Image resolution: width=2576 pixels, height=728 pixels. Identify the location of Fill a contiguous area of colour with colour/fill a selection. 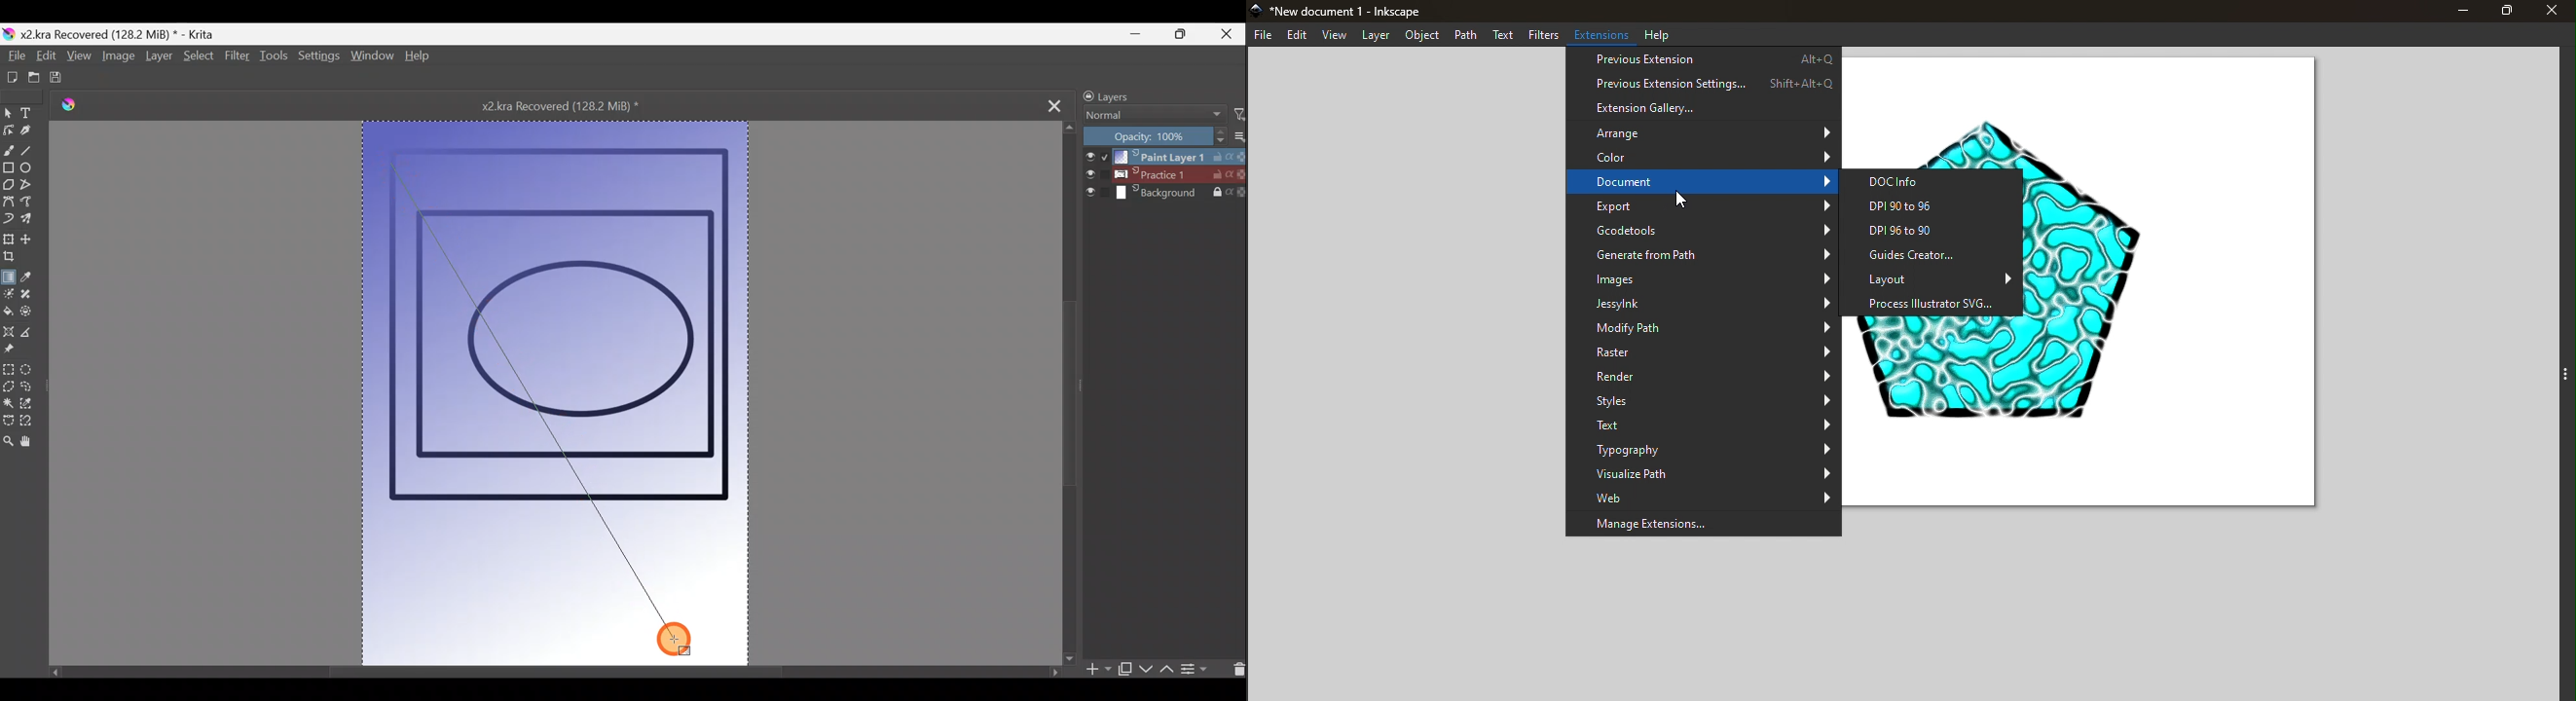
(8, 314).